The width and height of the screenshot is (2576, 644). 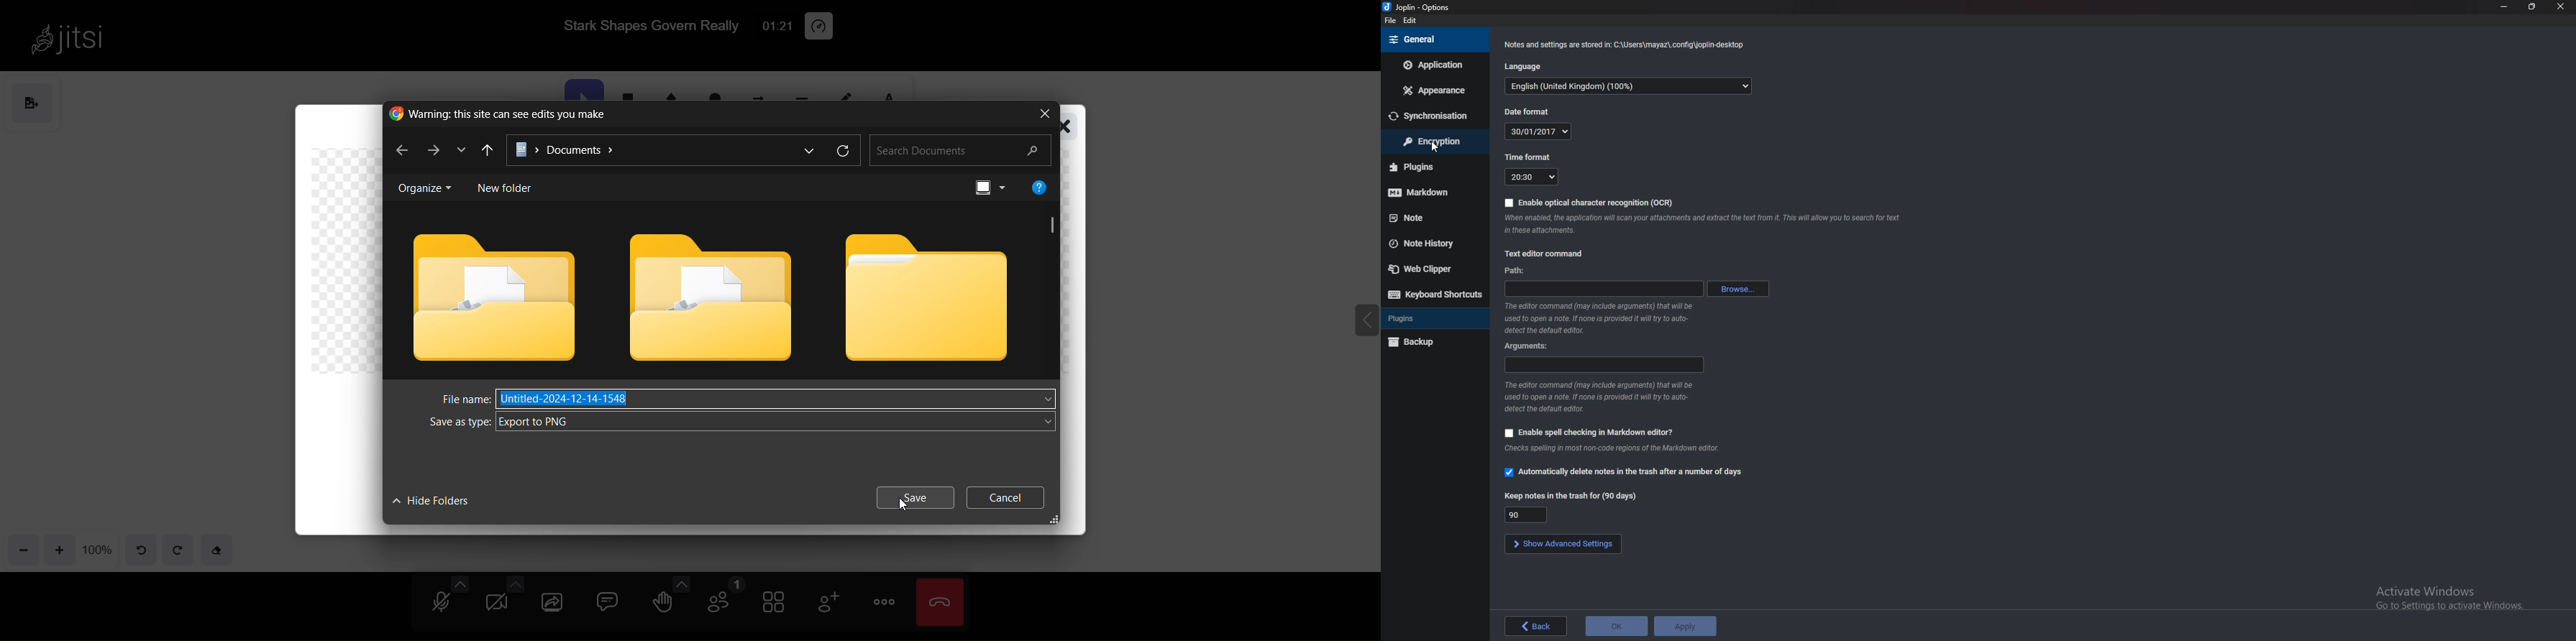 I want to click on keep notes in trash, so click(x=1525, y=514).